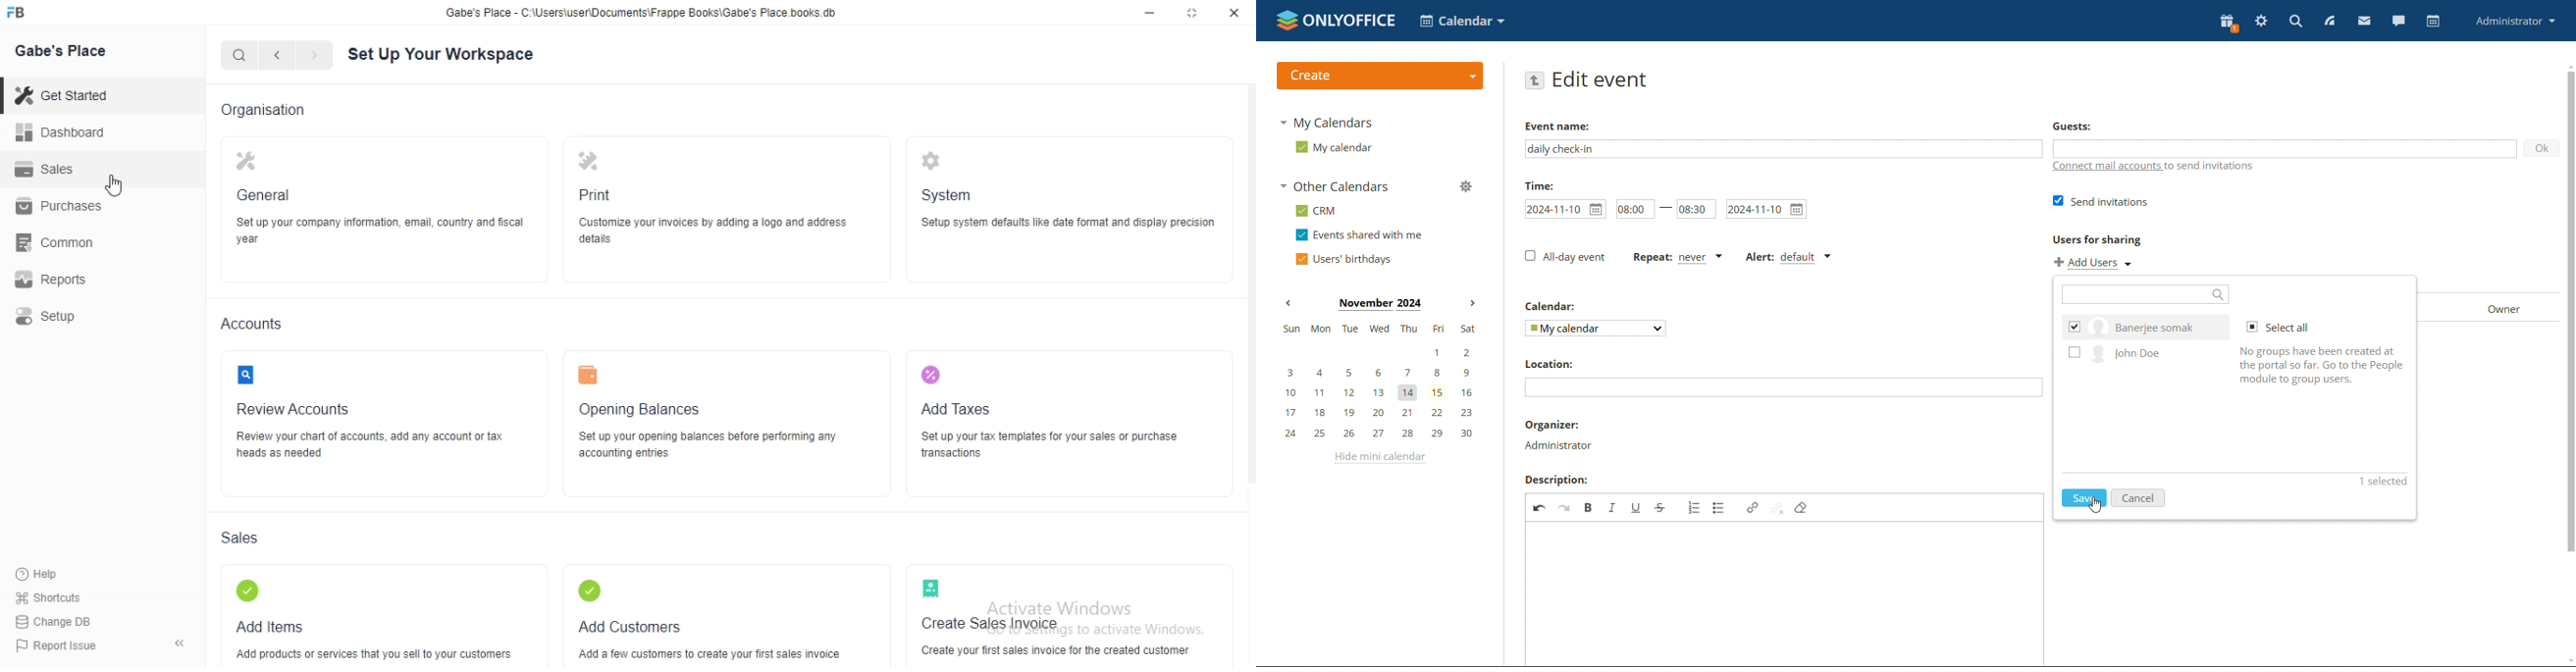  Describe the element at coordinates (645, 13) in the screenshot. I see `Gabe's Place - C'\Users\userDocuments\Frappe Books\Gabe's Place books db` at that location.